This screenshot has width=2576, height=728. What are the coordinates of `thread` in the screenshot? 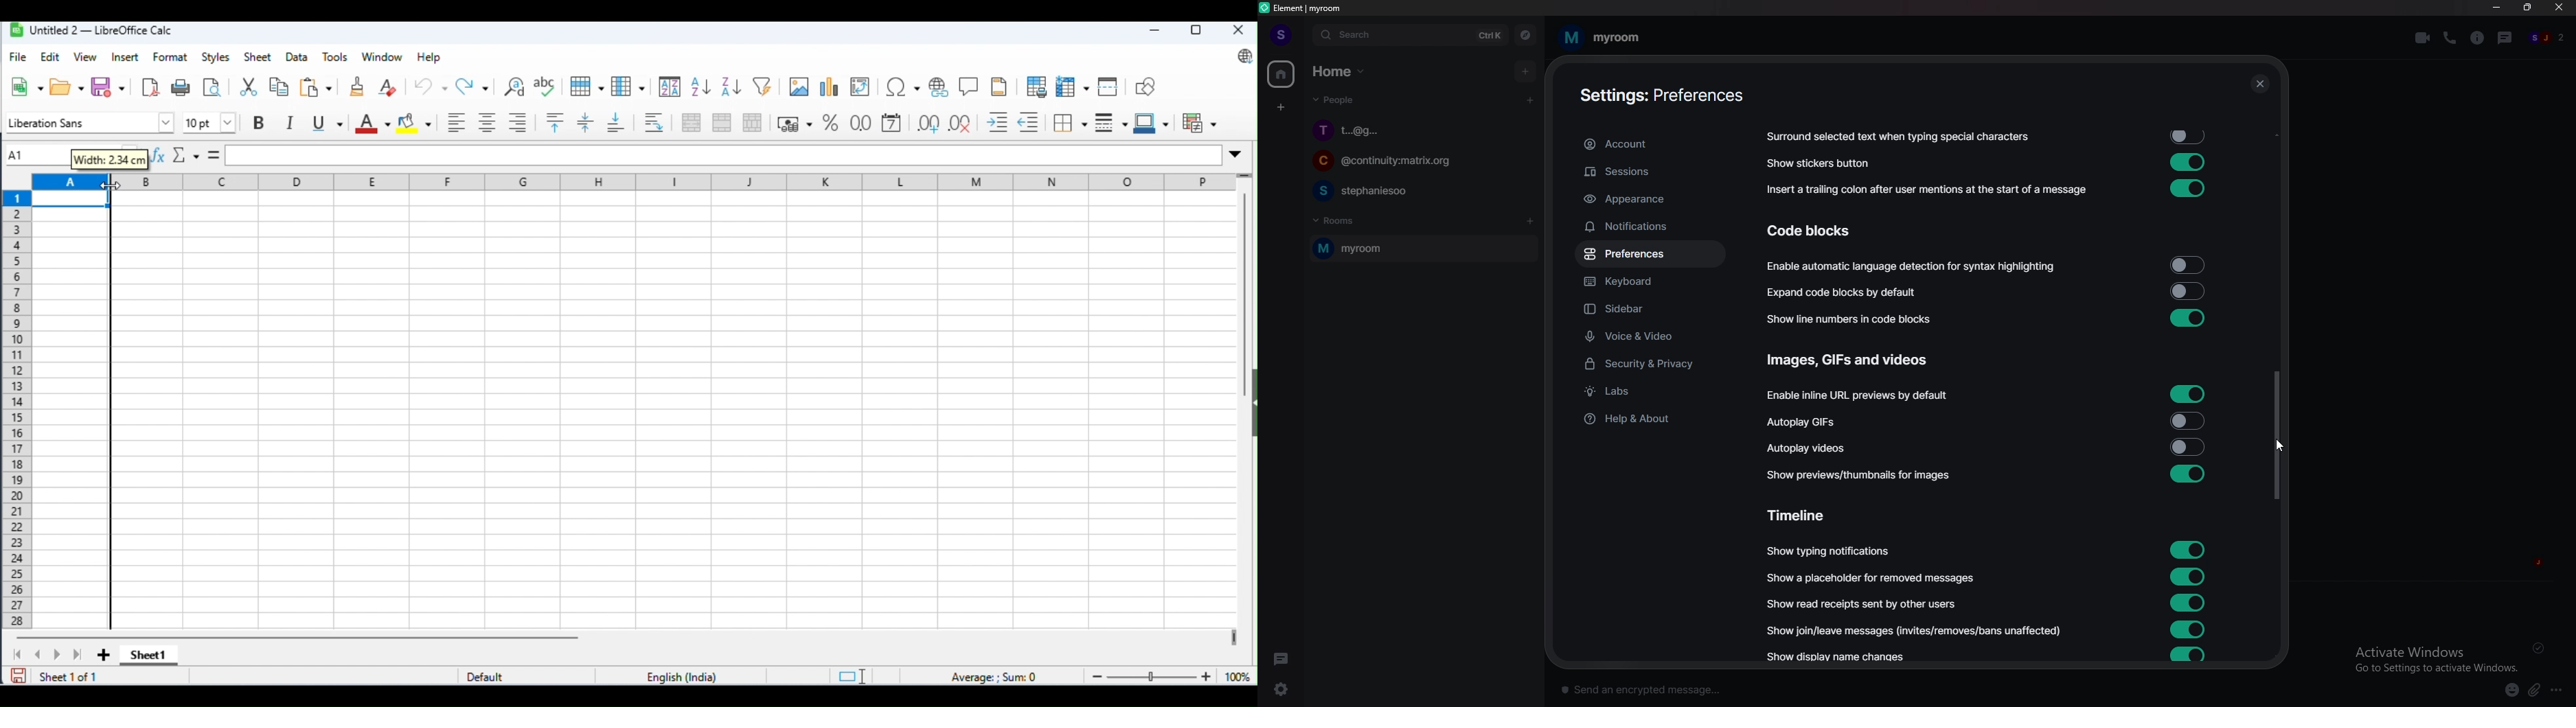 It's located at (2507, 37).